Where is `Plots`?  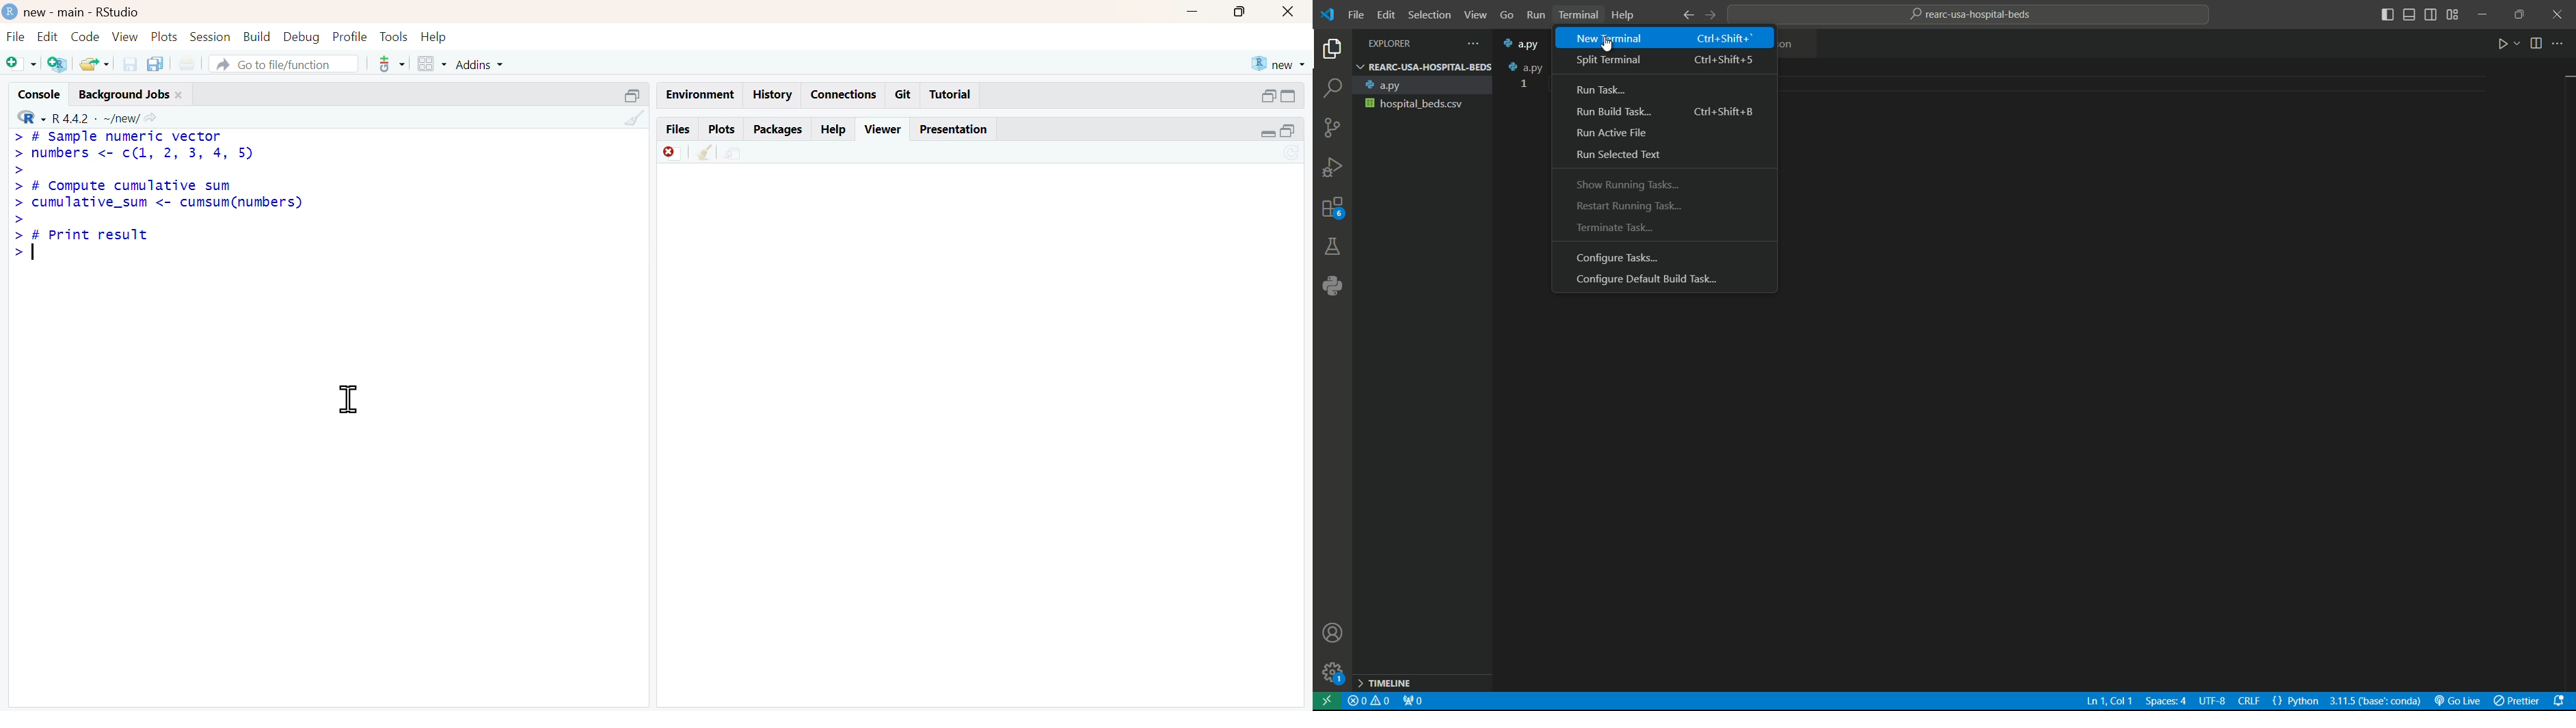 Plots is located at coordinates (722, 129).